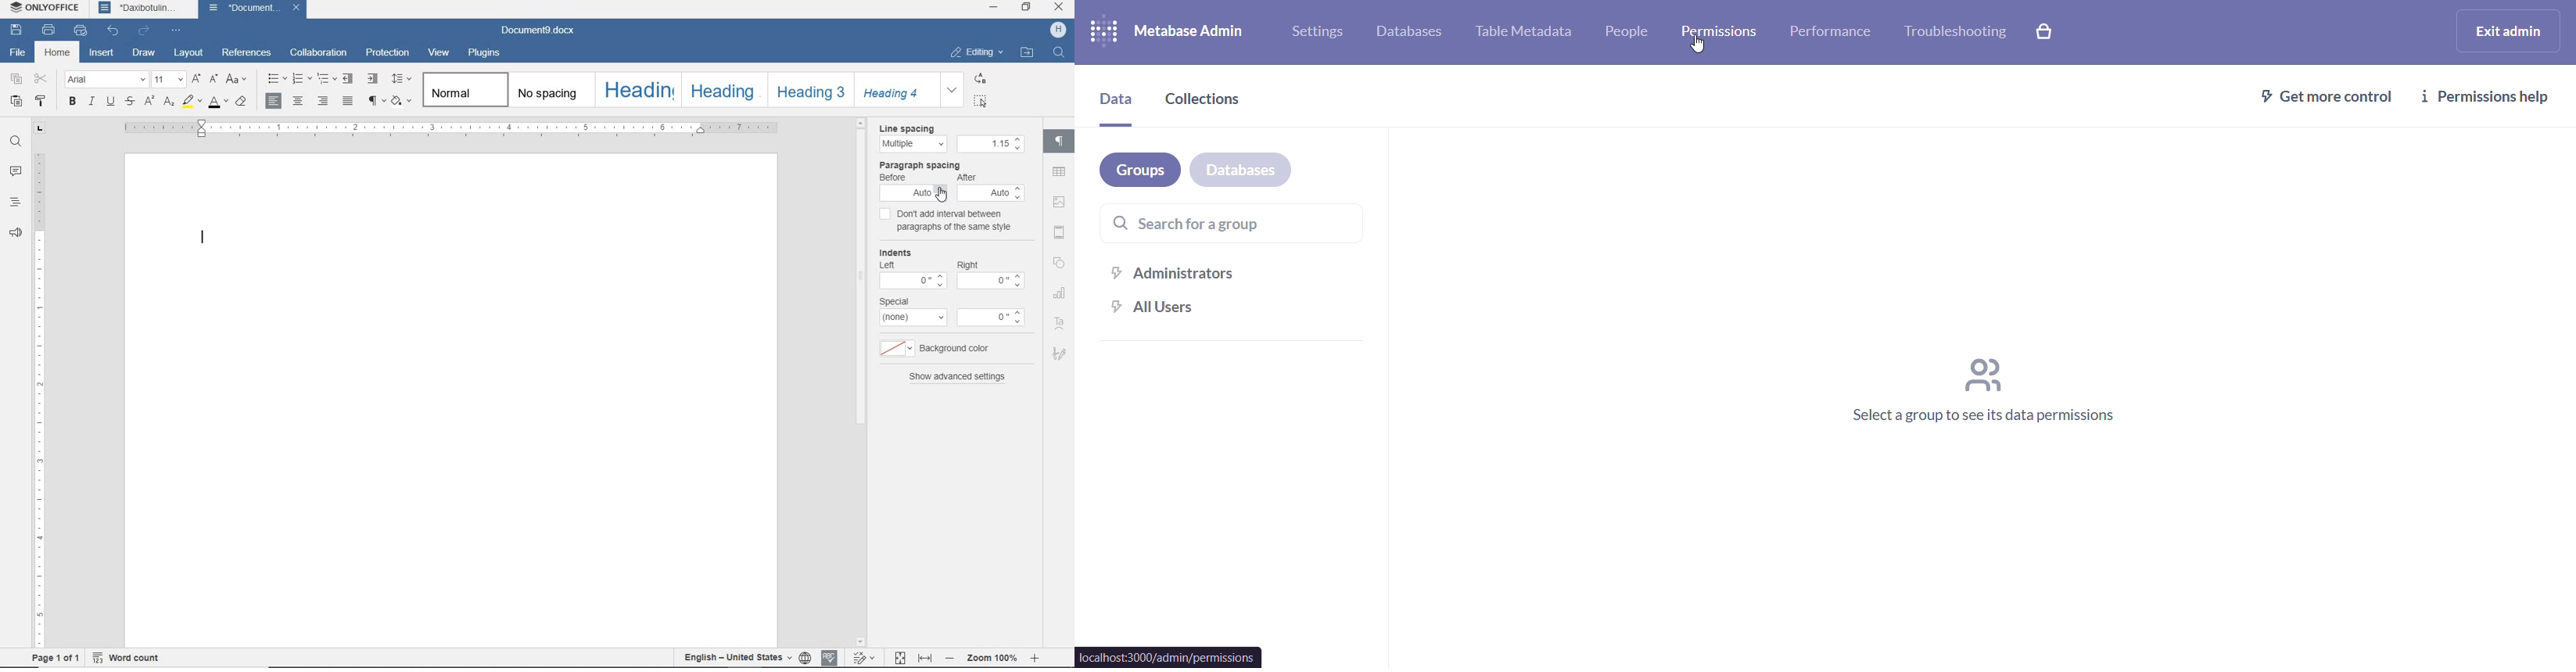 Image resolution: width=2576 pixels, height=672 pixels. I want to click on align center, so click(299, 101).